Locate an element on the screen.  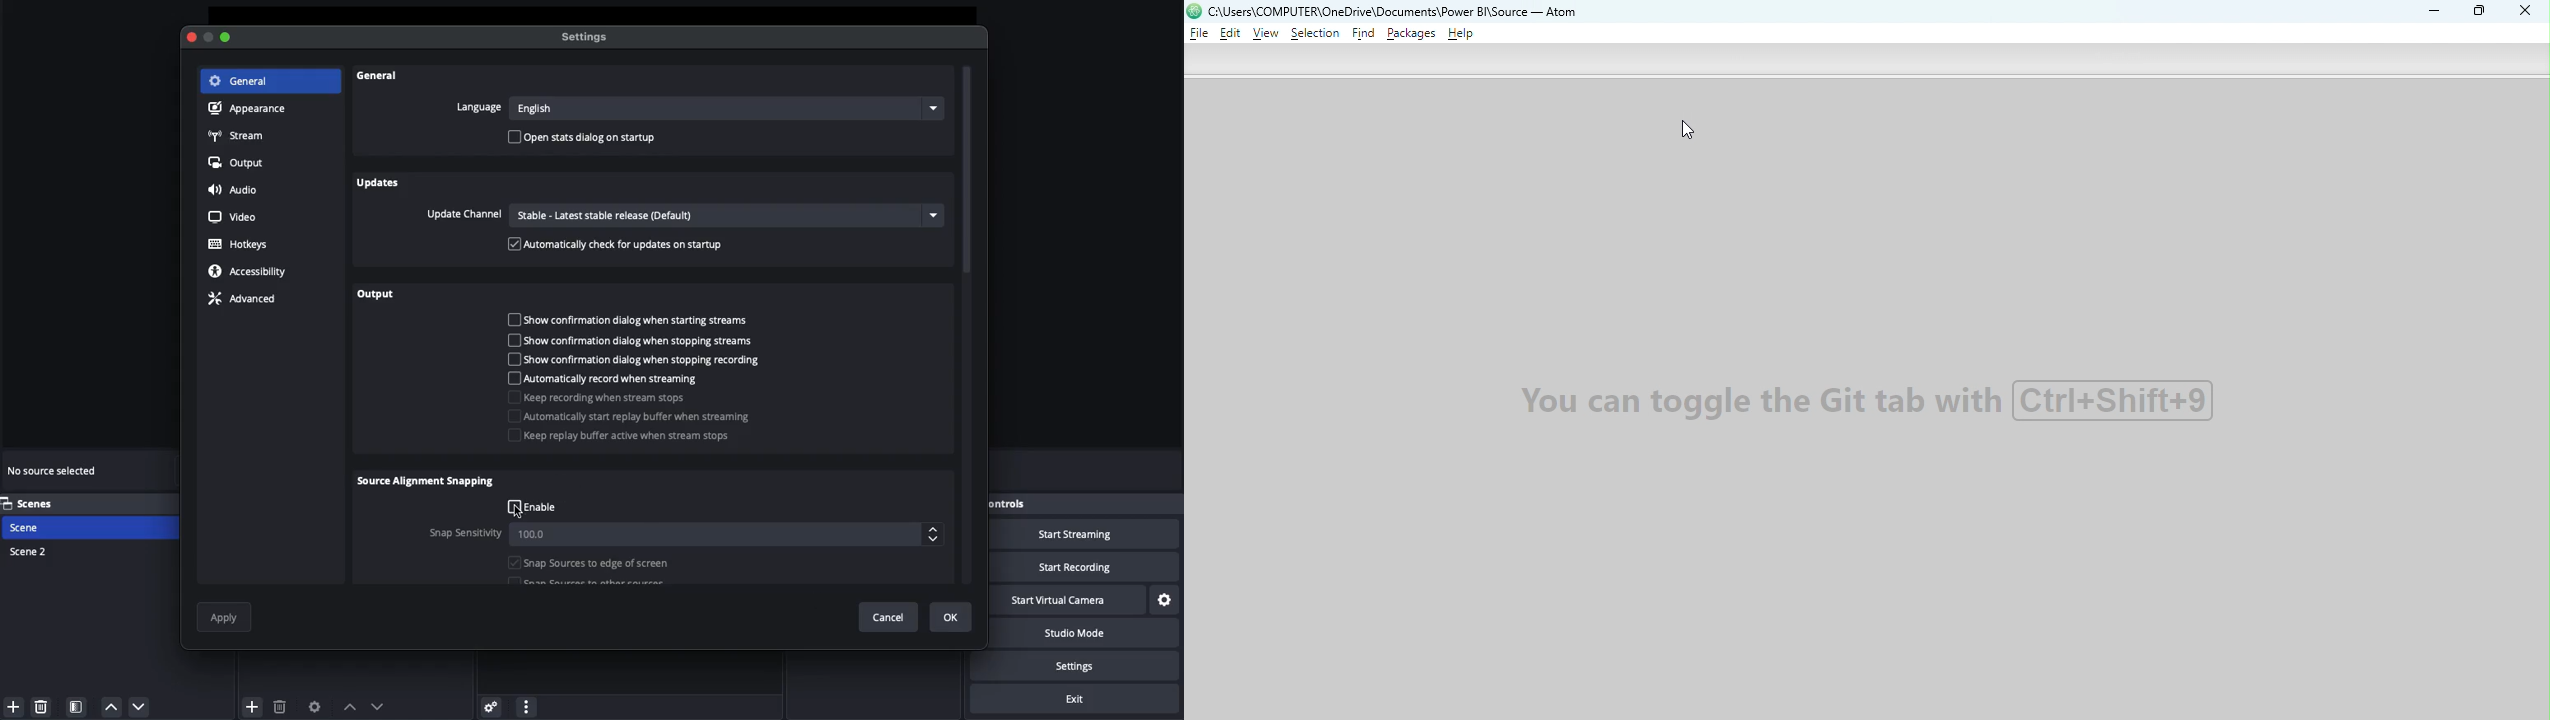
Scenes is located at coordinates (37, 503).